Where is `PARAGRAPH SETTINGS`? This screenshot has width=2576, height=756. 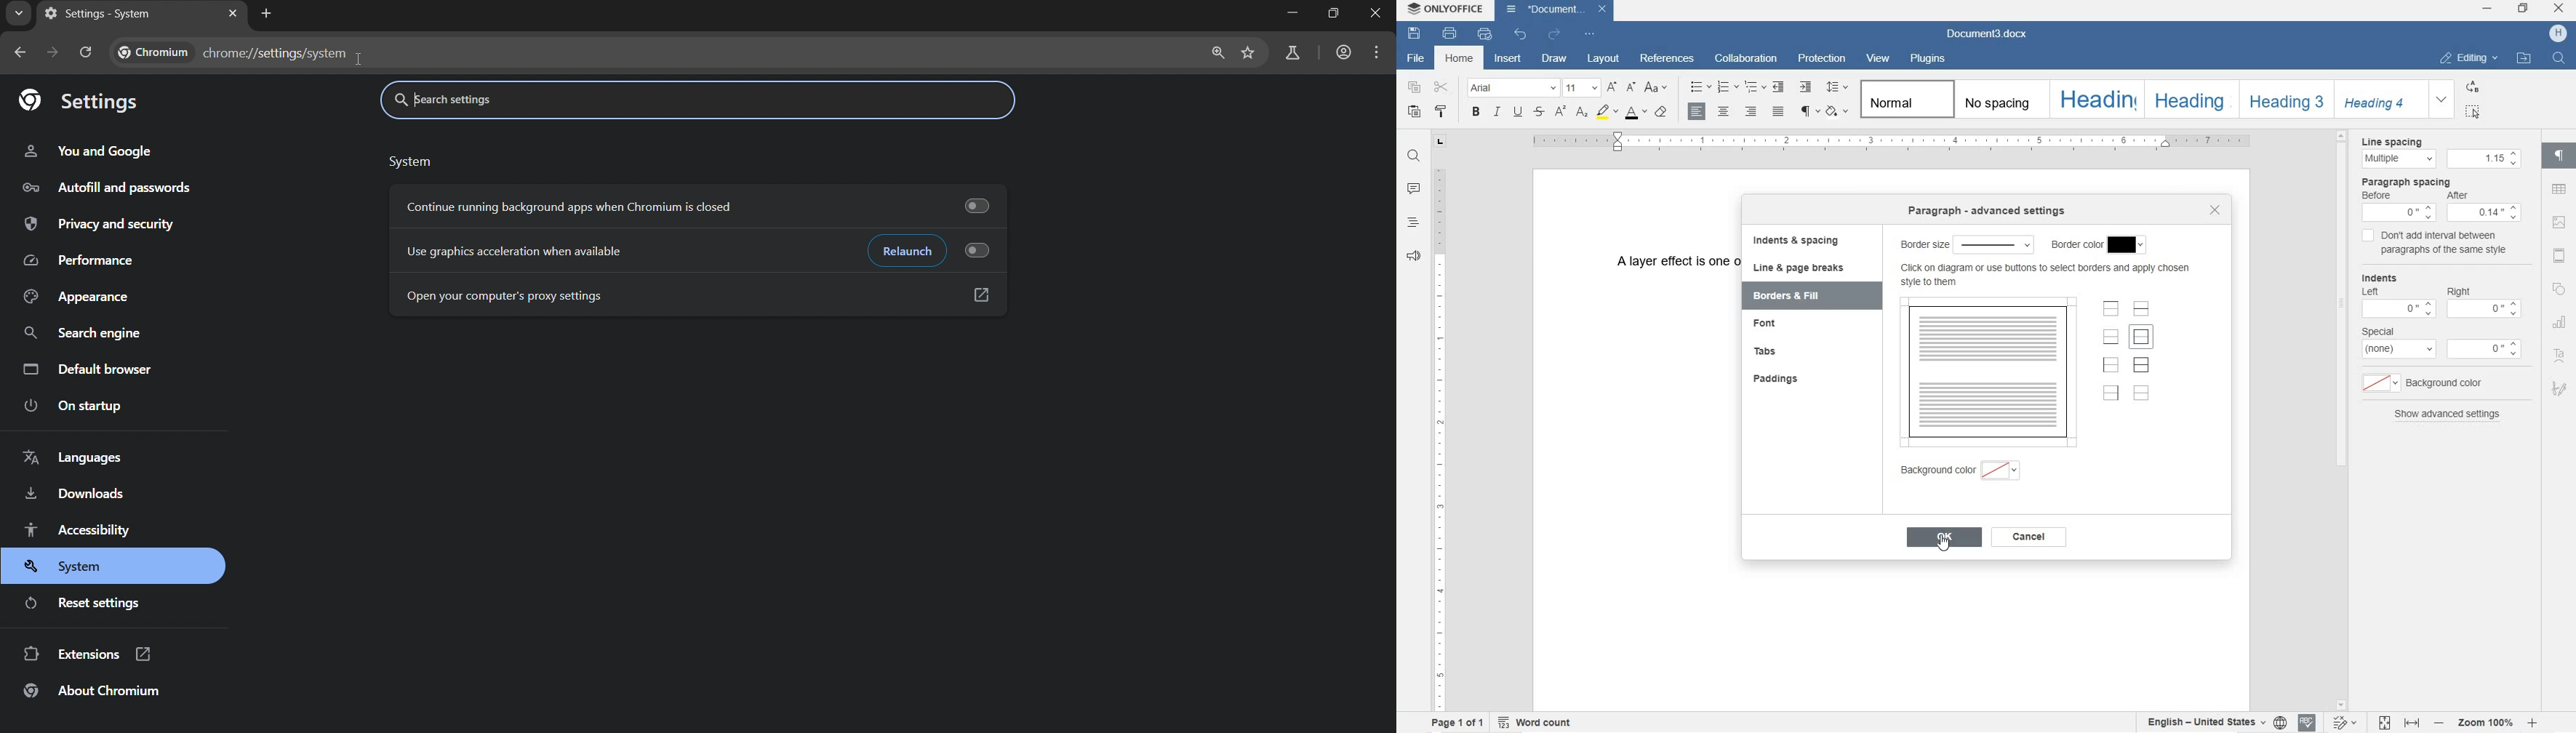
PARAGRAPH SETTINGS is located at coordinates (2559, 158).